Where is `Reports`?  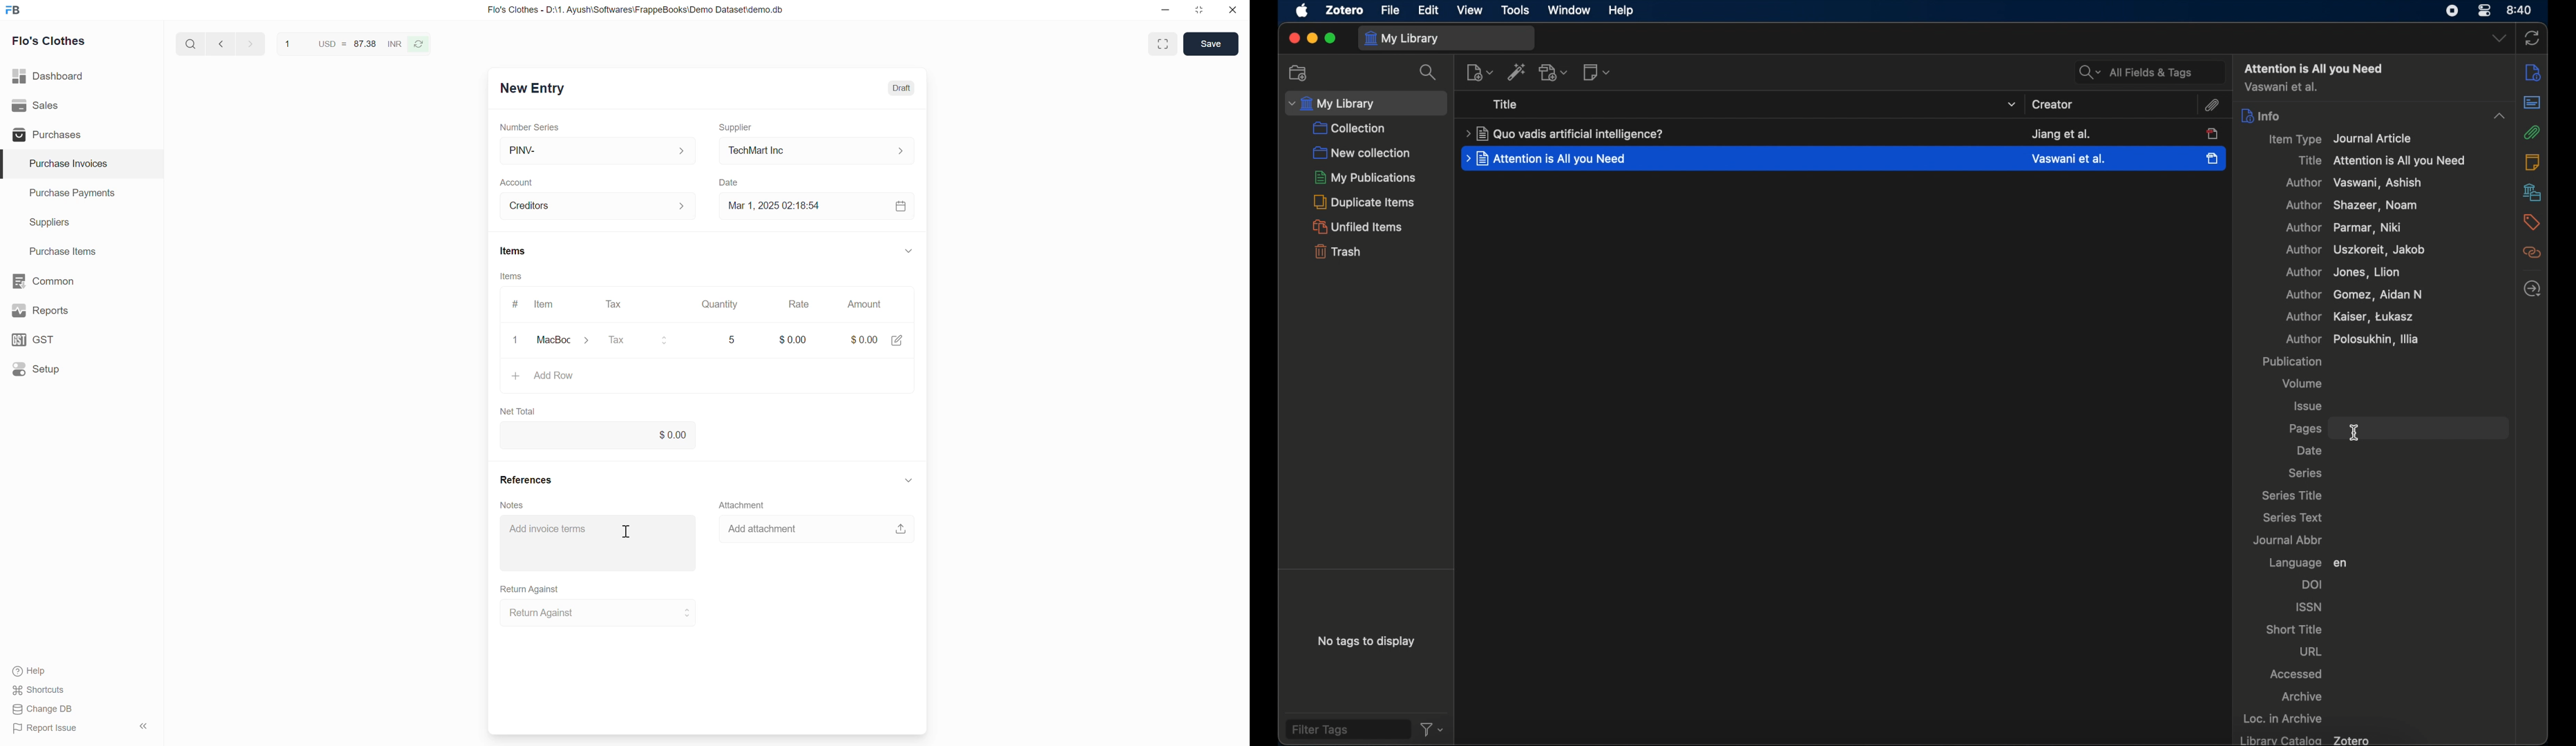 Reports is located at coordinates (82, 311).